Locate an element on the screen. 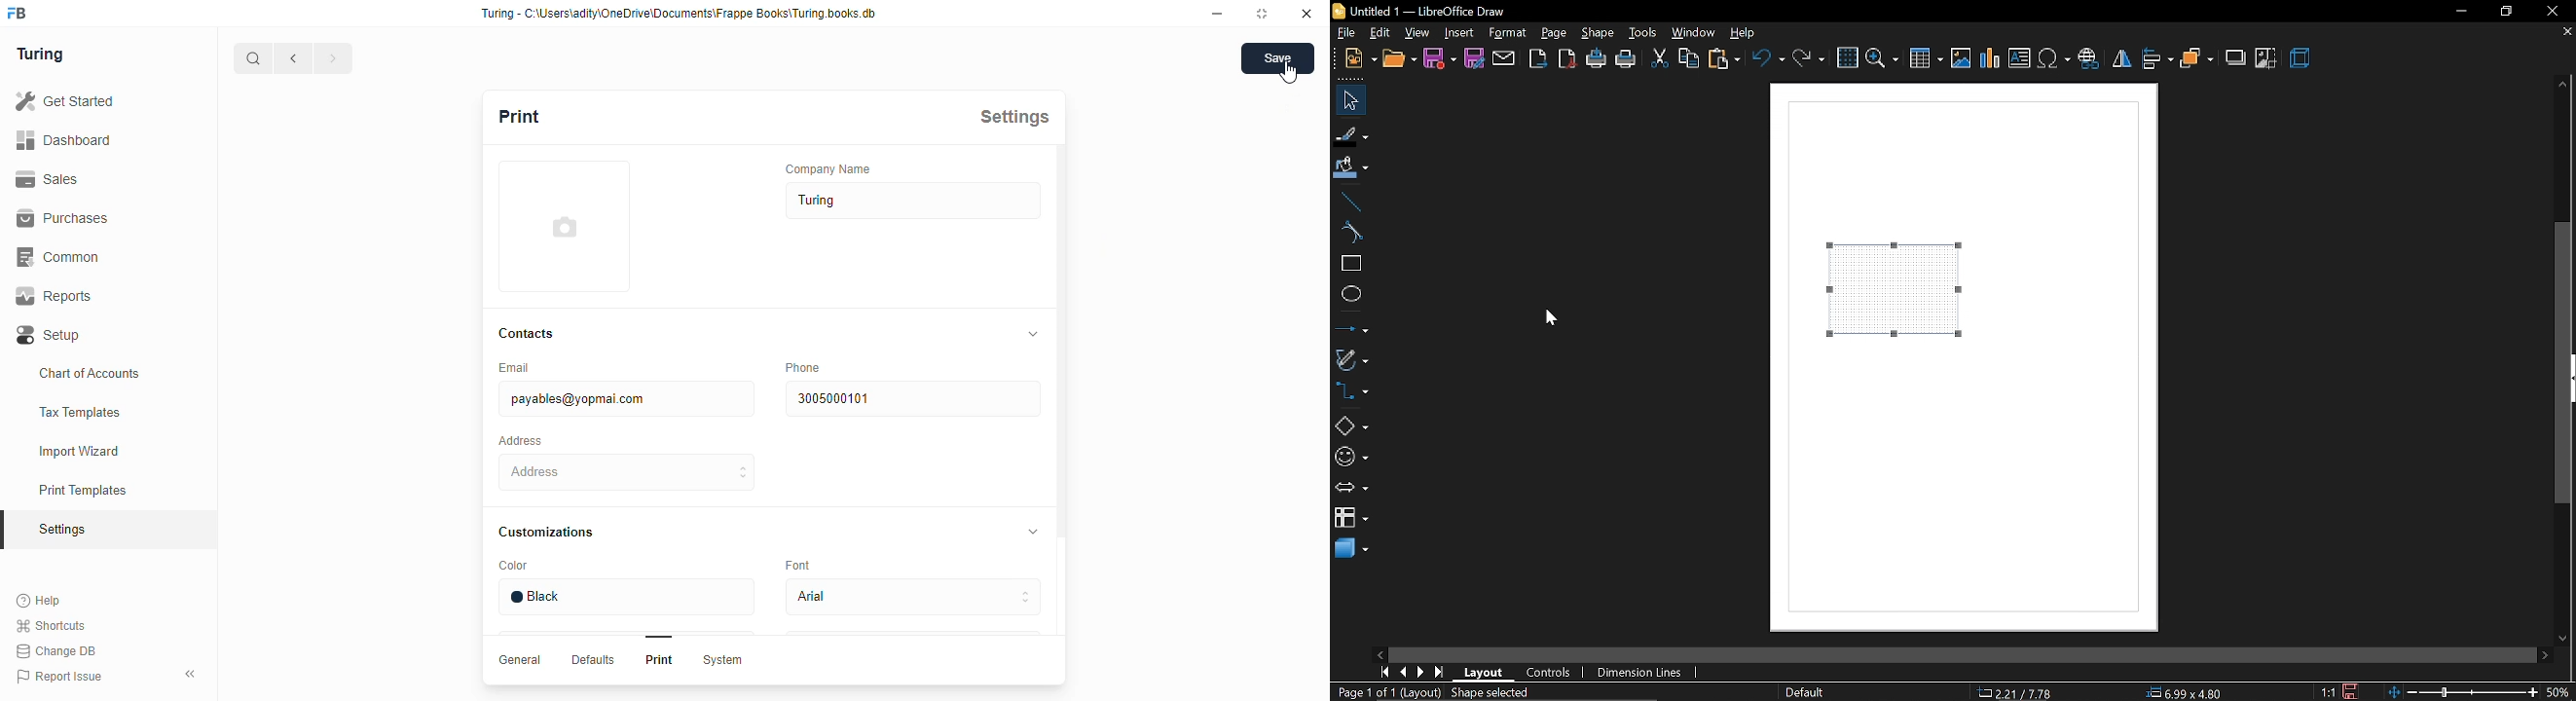  redo is located at coordinates (1810, 59).